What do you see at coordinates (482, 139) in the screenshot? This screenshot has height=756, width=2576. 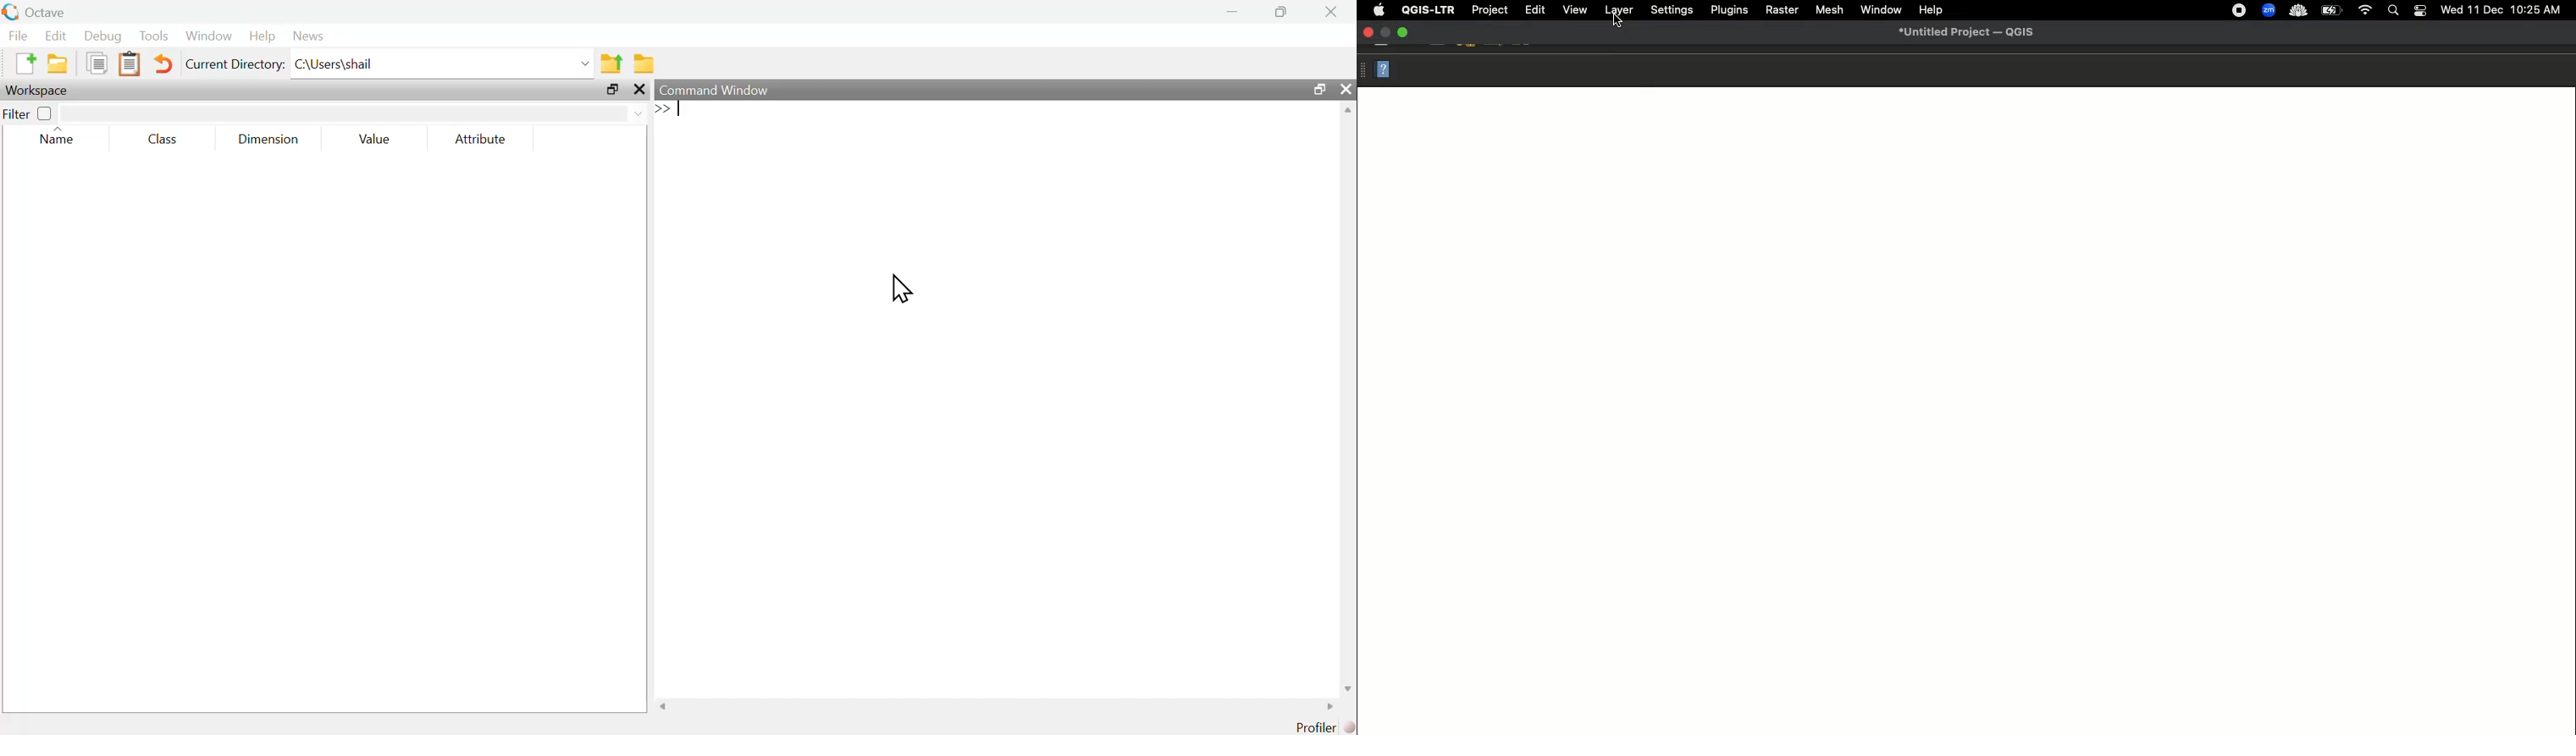 I see `Attribute` at bounding box center [482, 139].